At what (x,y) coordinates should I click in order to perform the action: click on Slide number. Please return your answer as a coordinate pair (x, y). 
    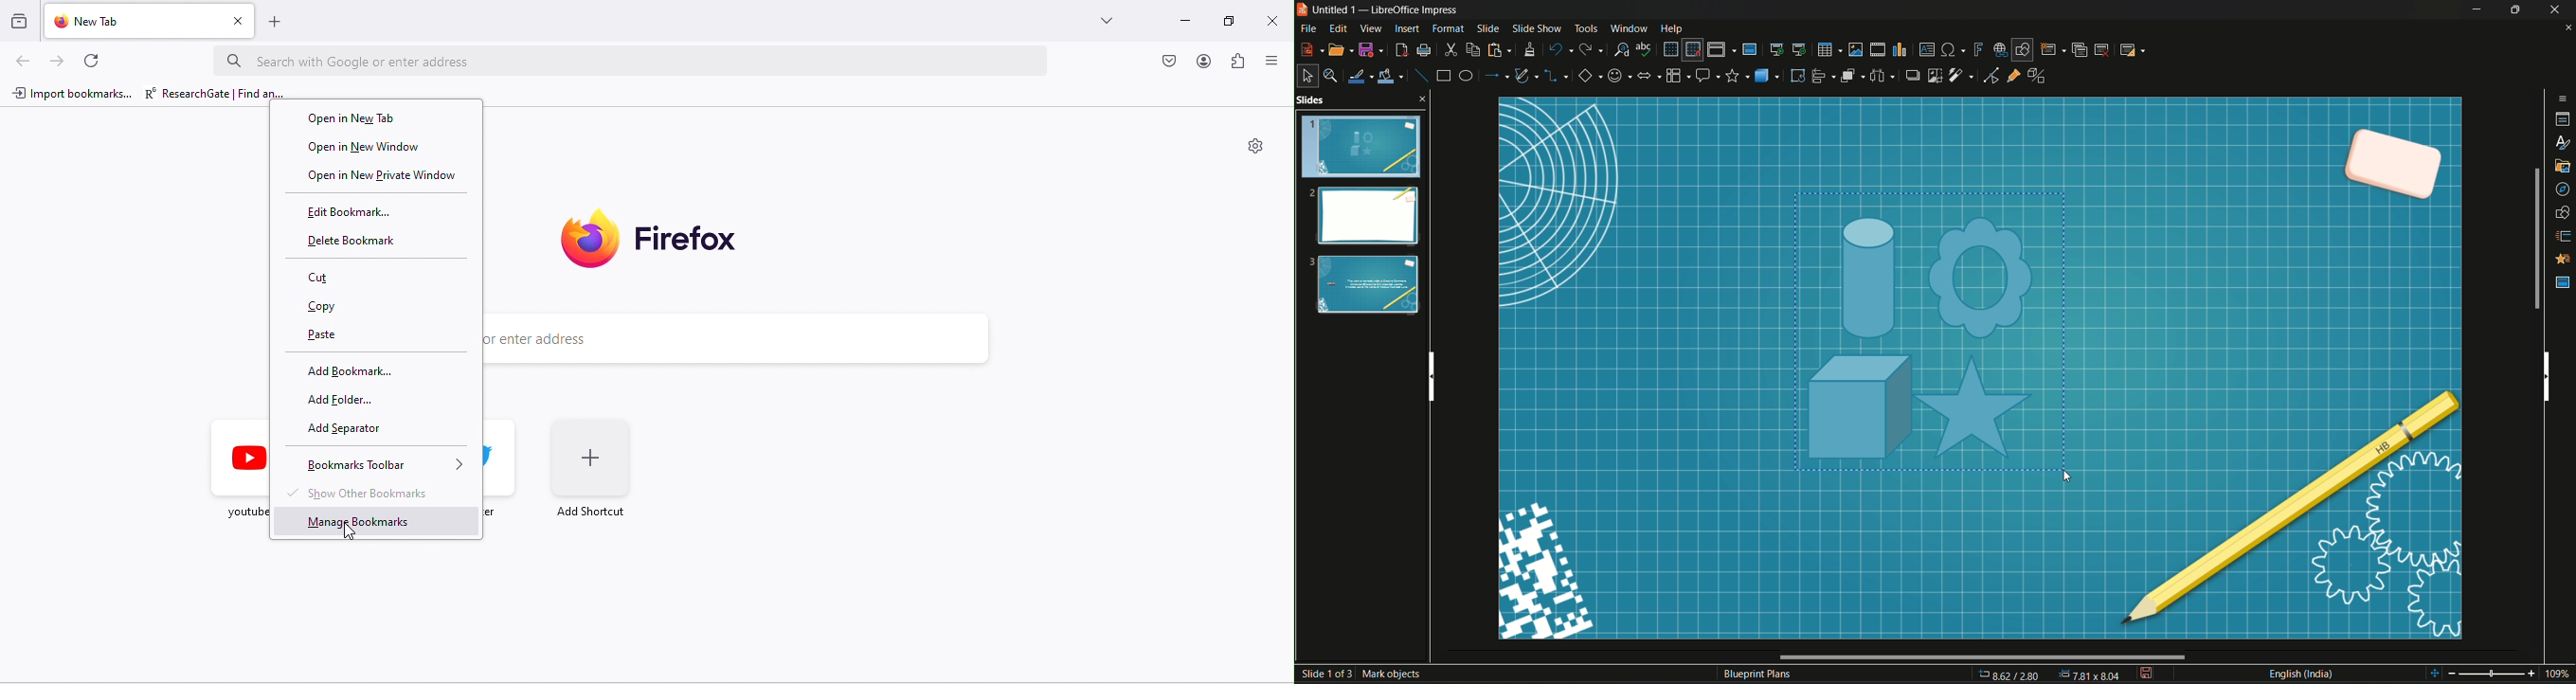
    Looking at the image, I should click on (1365, 671).